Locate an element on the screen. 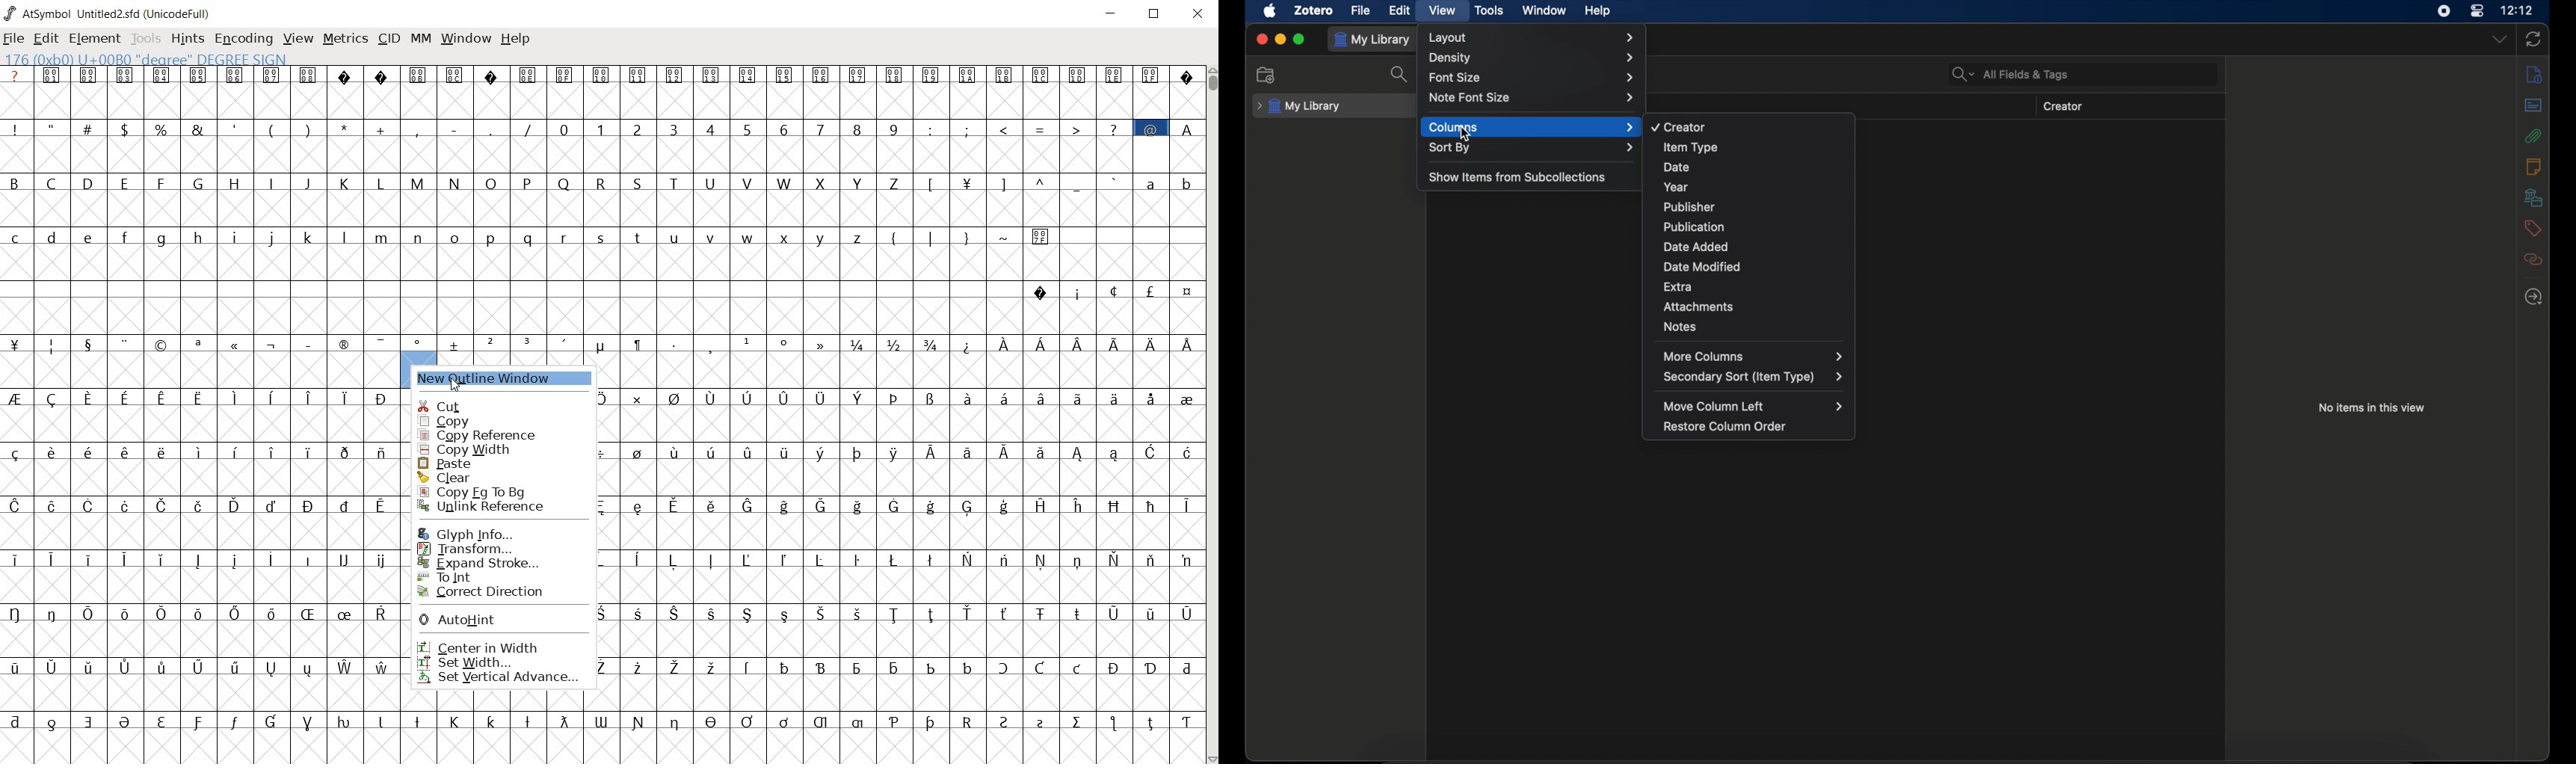  new collection is located at coordinates (1266, 74).